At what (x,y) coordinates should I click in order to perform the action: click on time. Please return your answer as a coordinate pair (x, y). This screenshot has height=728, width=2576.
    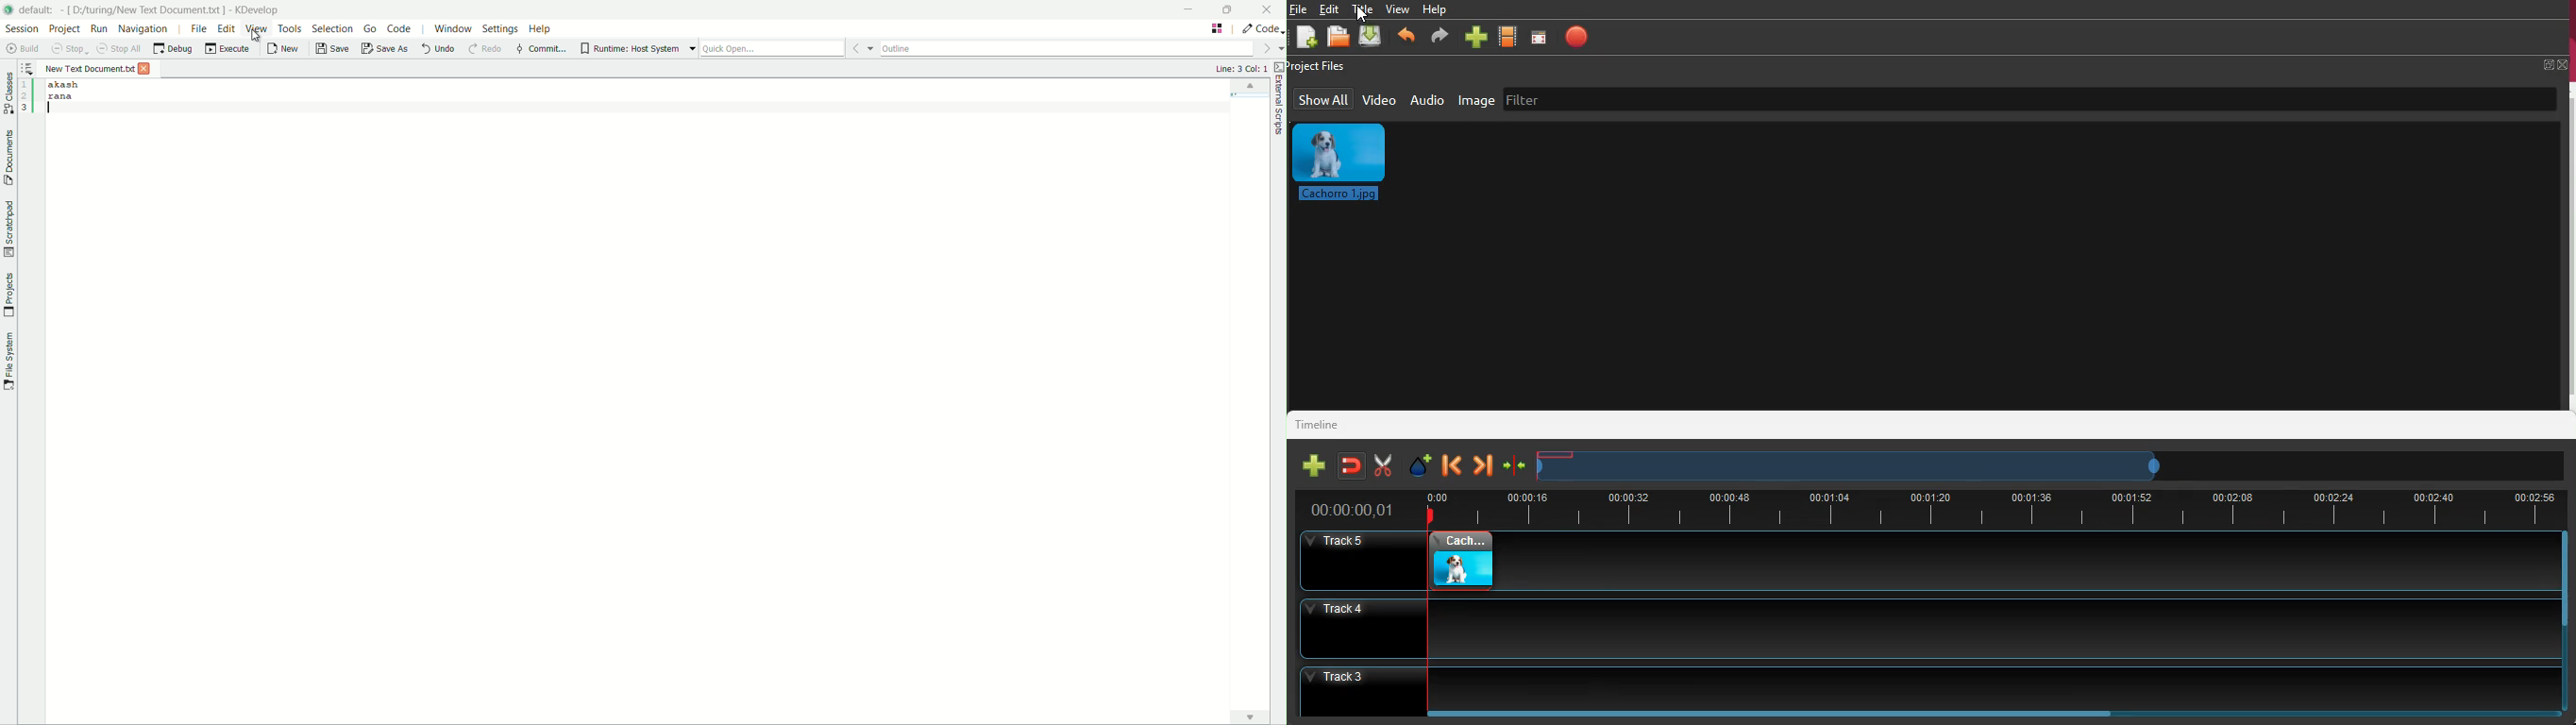
    Looking at the image, I should click on (1992, 507).